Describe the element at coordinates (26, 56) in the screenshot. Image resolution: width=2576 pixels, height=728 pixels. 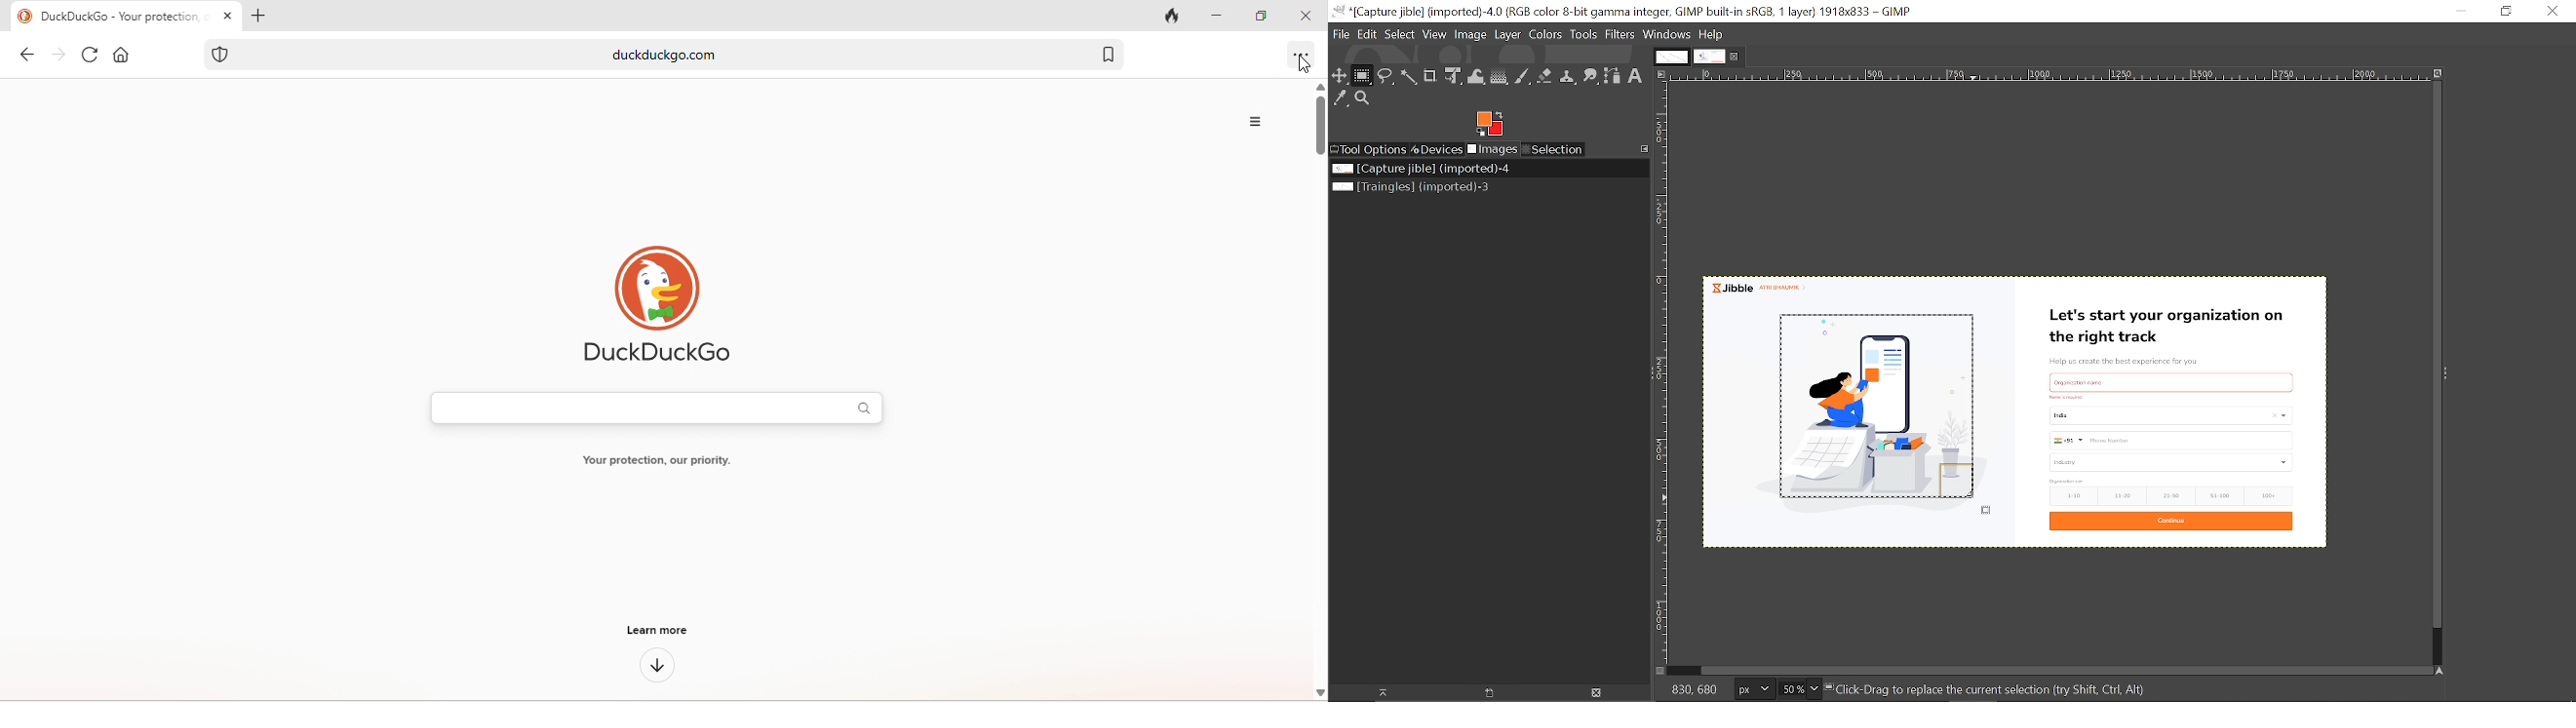
I see `back` at that location.